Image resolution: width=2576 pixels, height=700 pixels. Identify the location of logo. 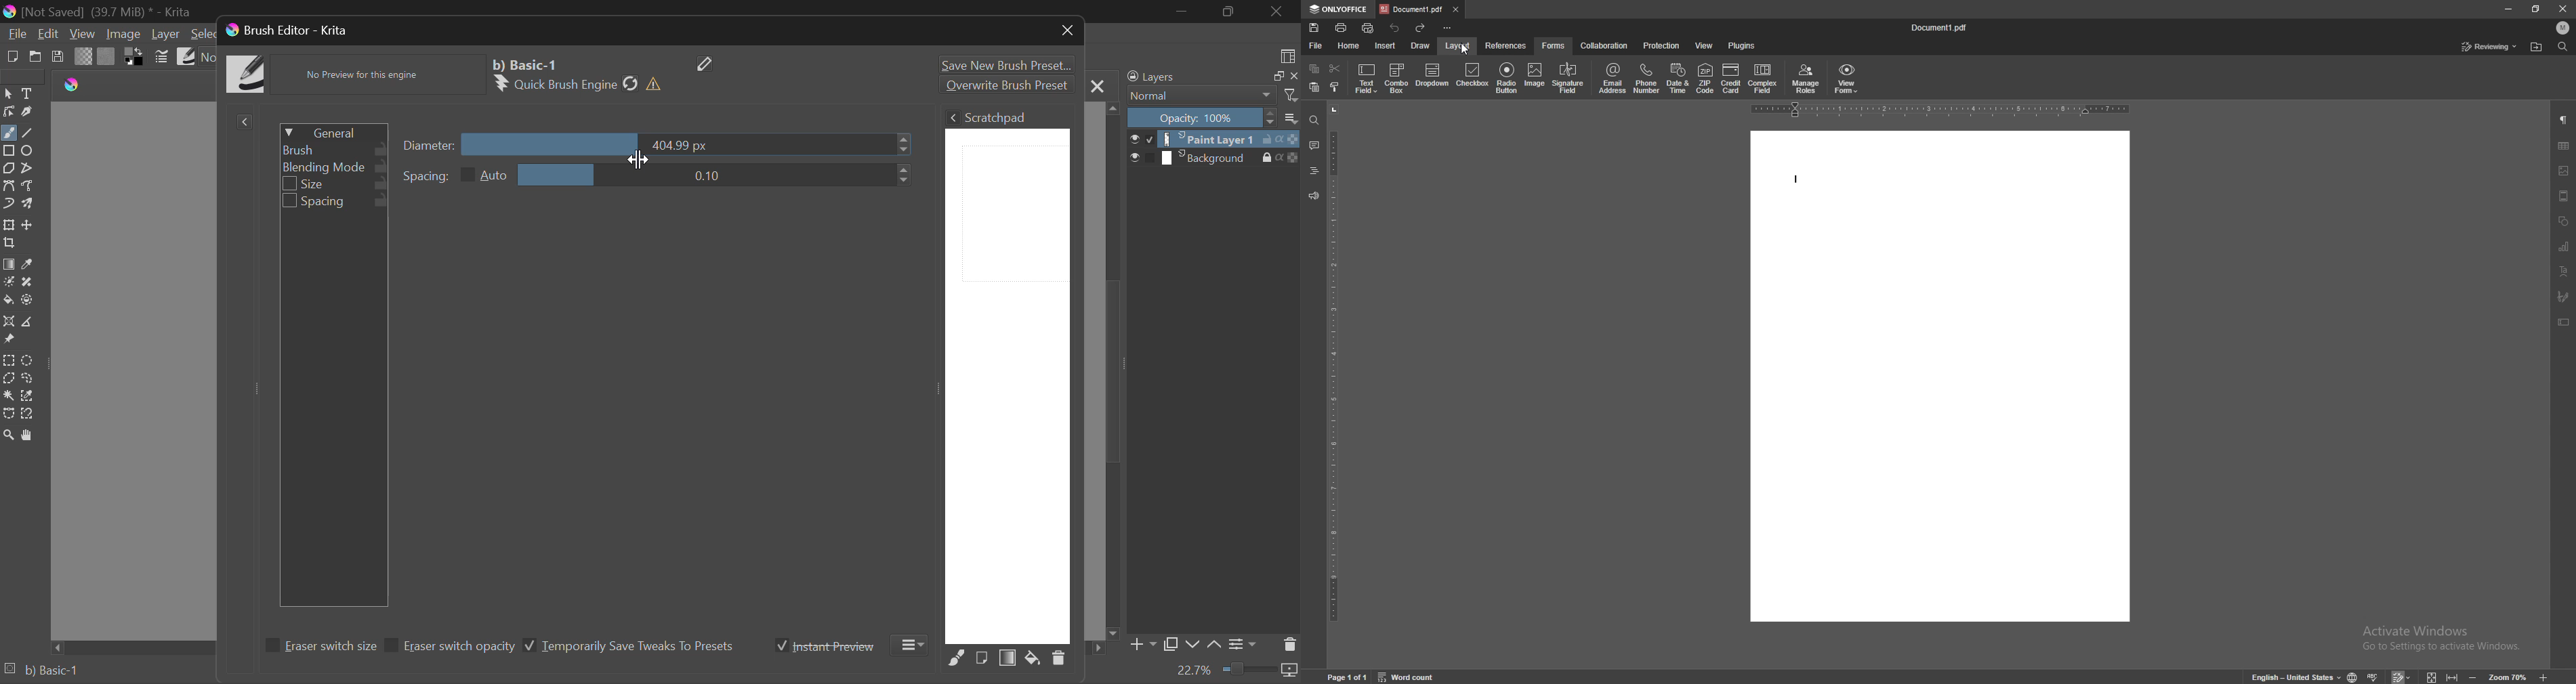
(76, 86).